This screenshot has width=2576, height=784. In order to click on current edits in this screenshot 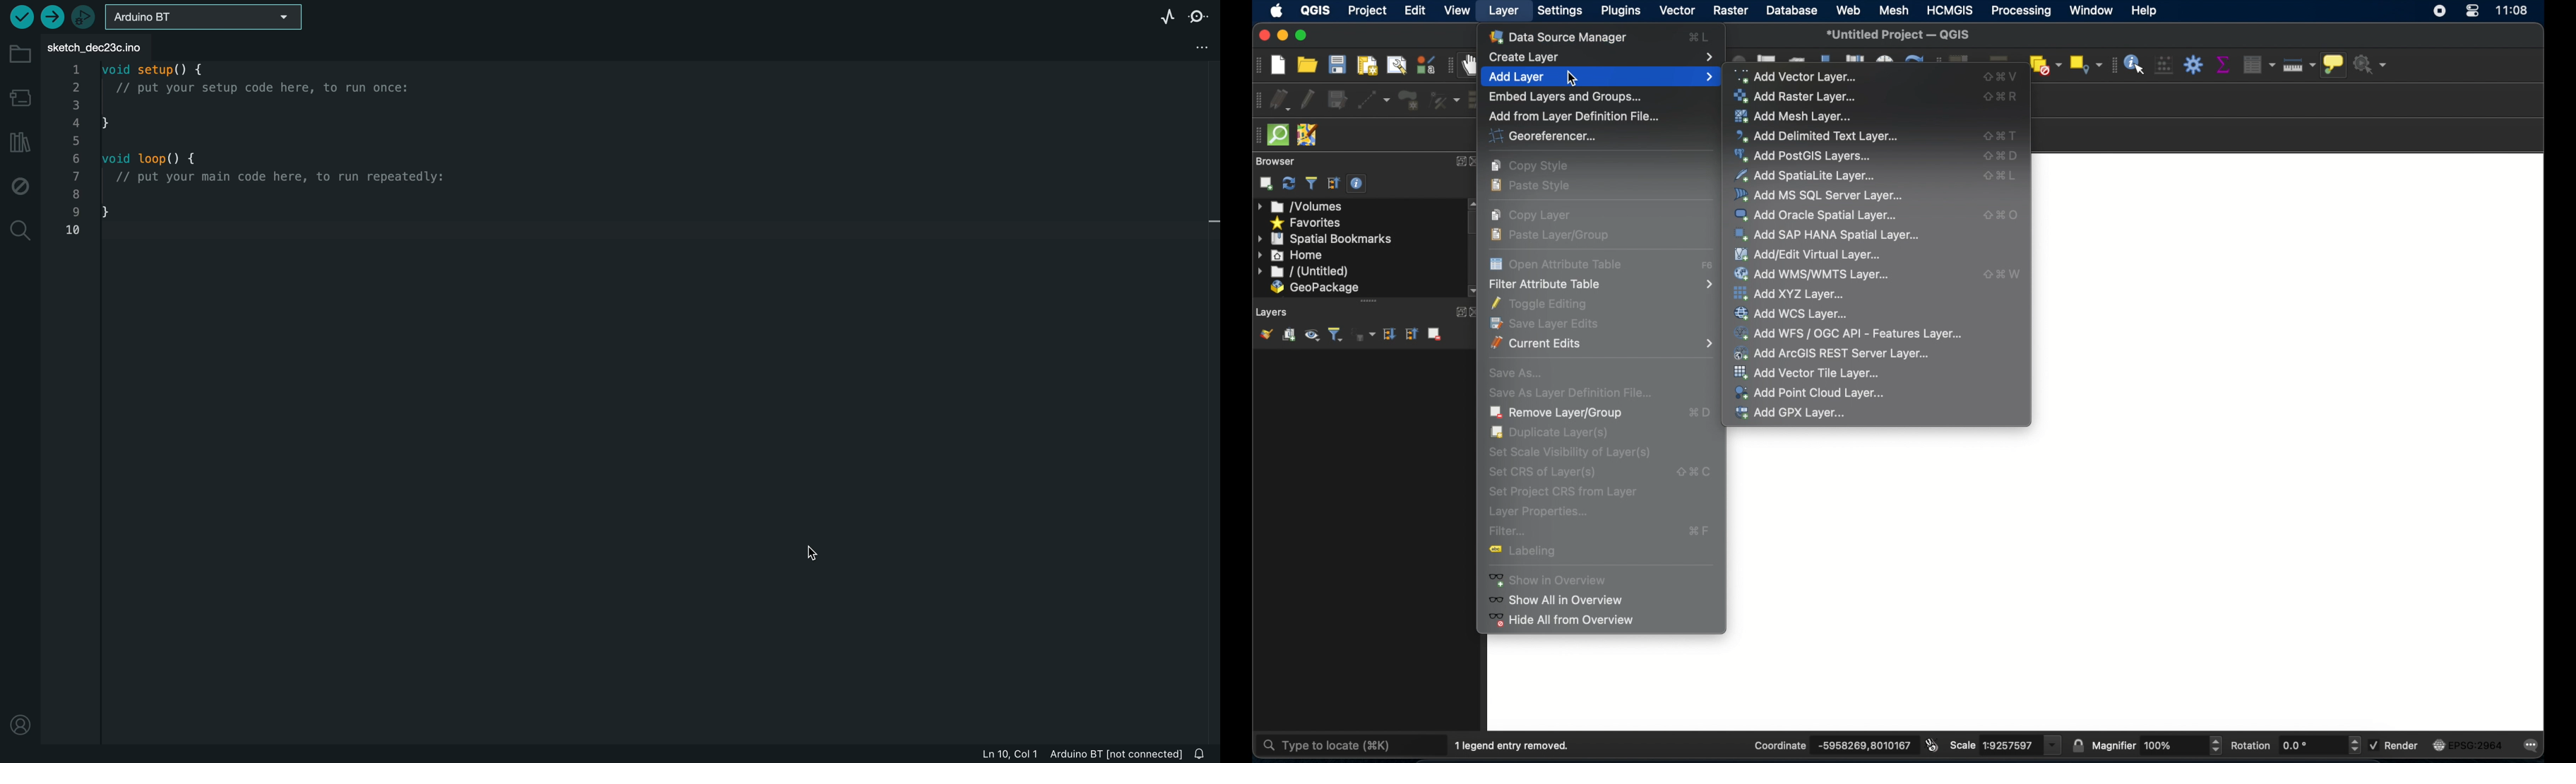, I will do `click(1280, 100)`.